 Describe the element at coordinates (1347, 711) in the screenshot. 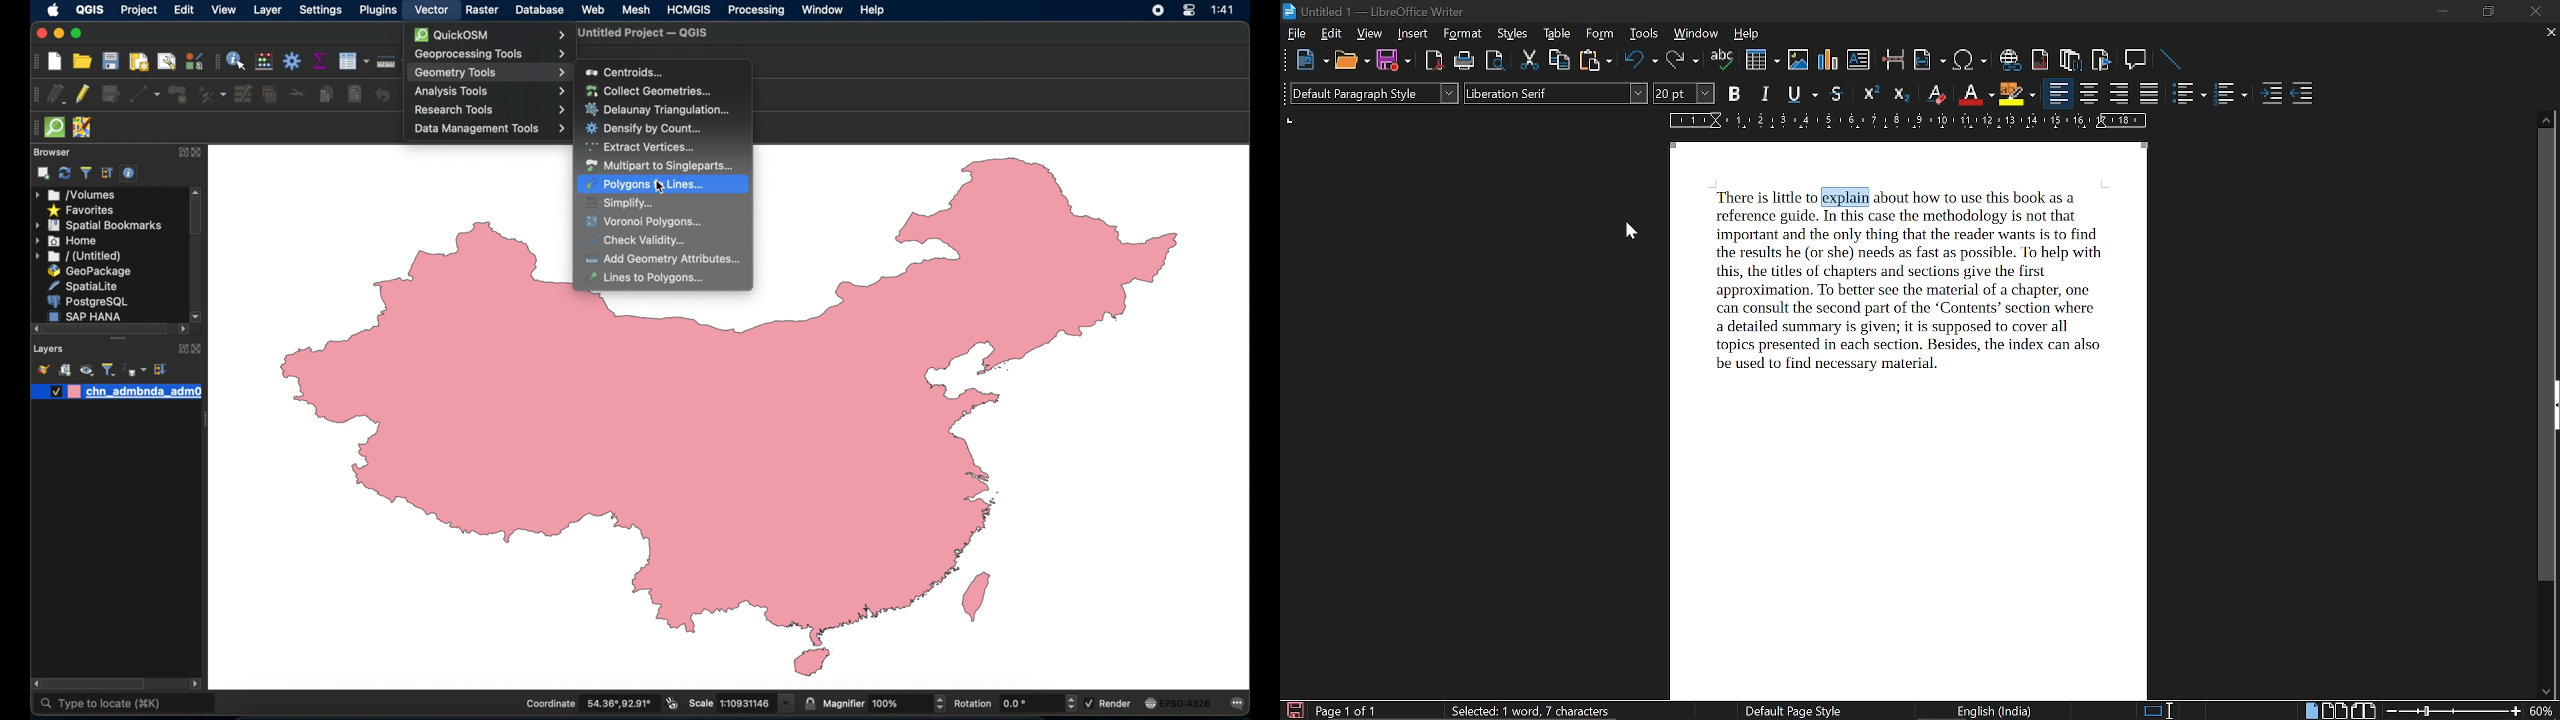

I see `page 1 of 1` at that location.